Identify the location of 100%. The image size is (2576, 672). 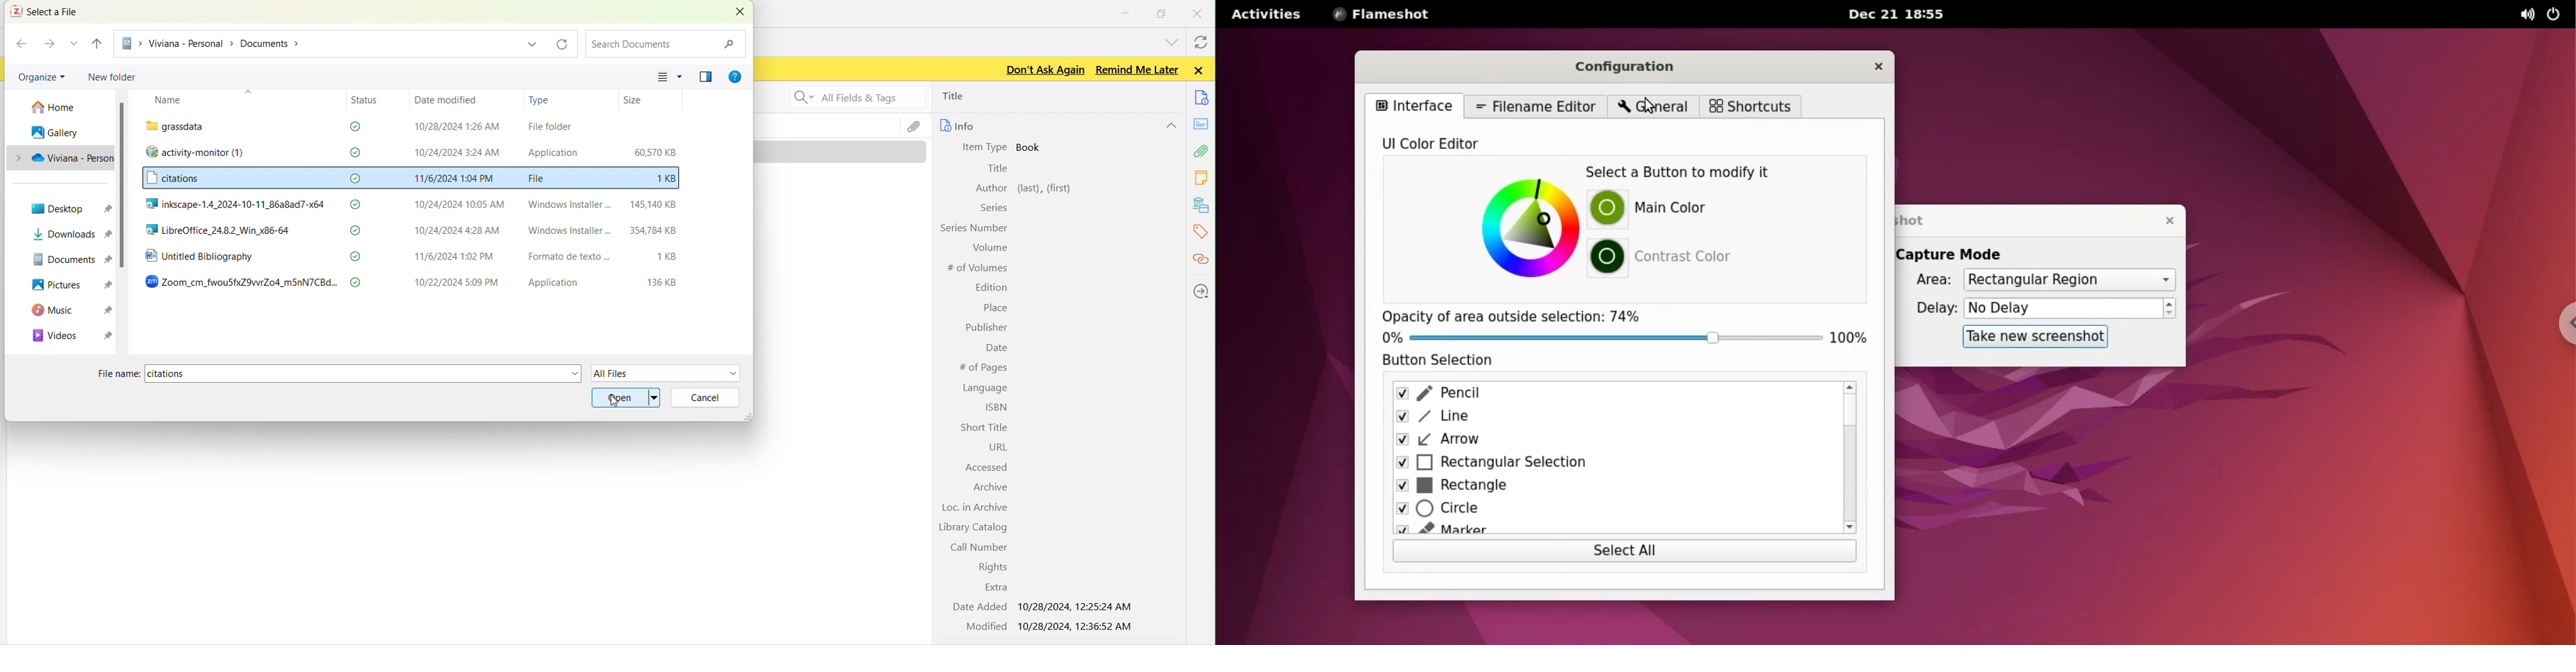
(1854, 337).